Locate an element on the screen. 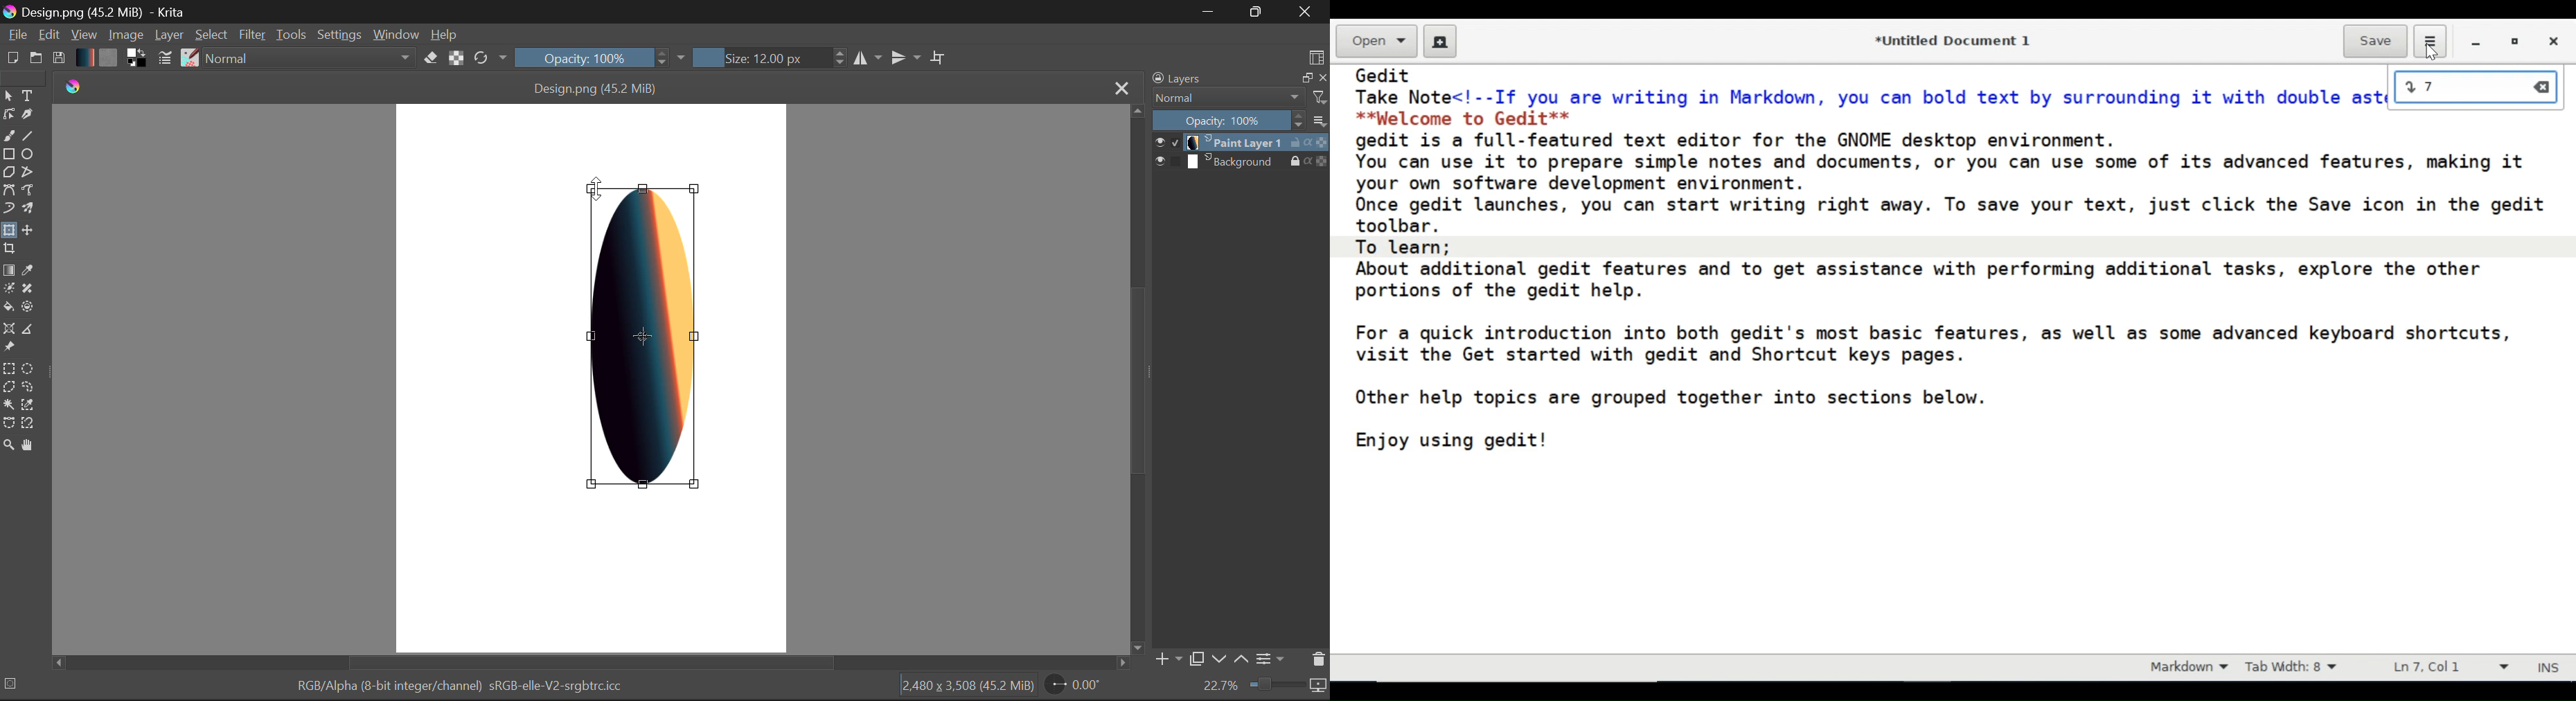 Image resolution: width=2576 pixels, height=728 pixels. Crop is located at coordinates (939, 55).